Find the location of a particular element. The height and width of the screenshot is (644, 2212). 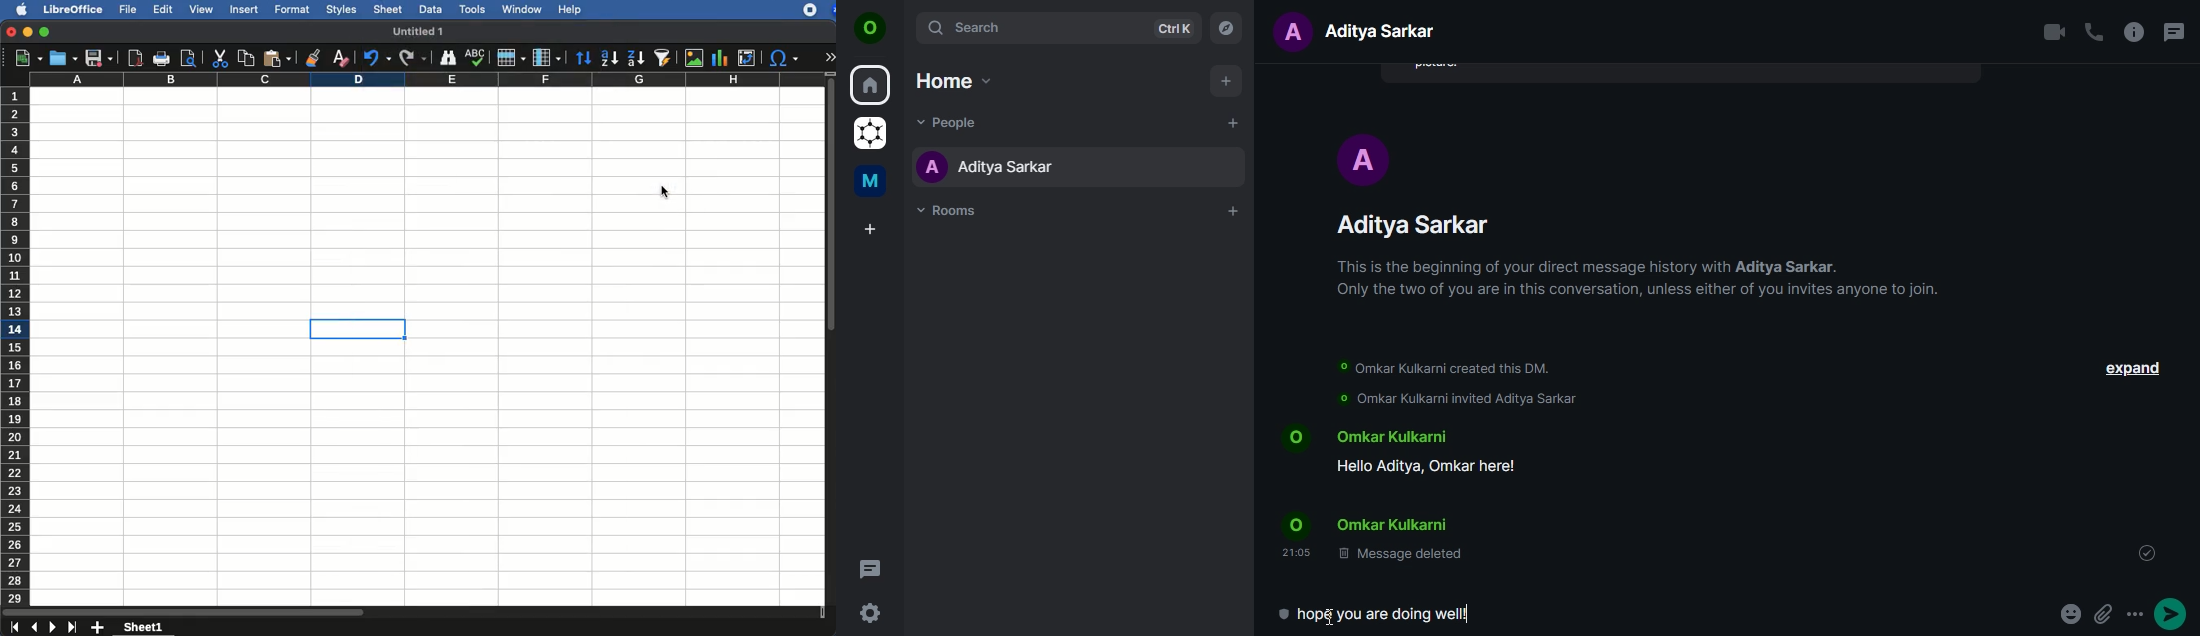

column is located at coordinates (546, 56).